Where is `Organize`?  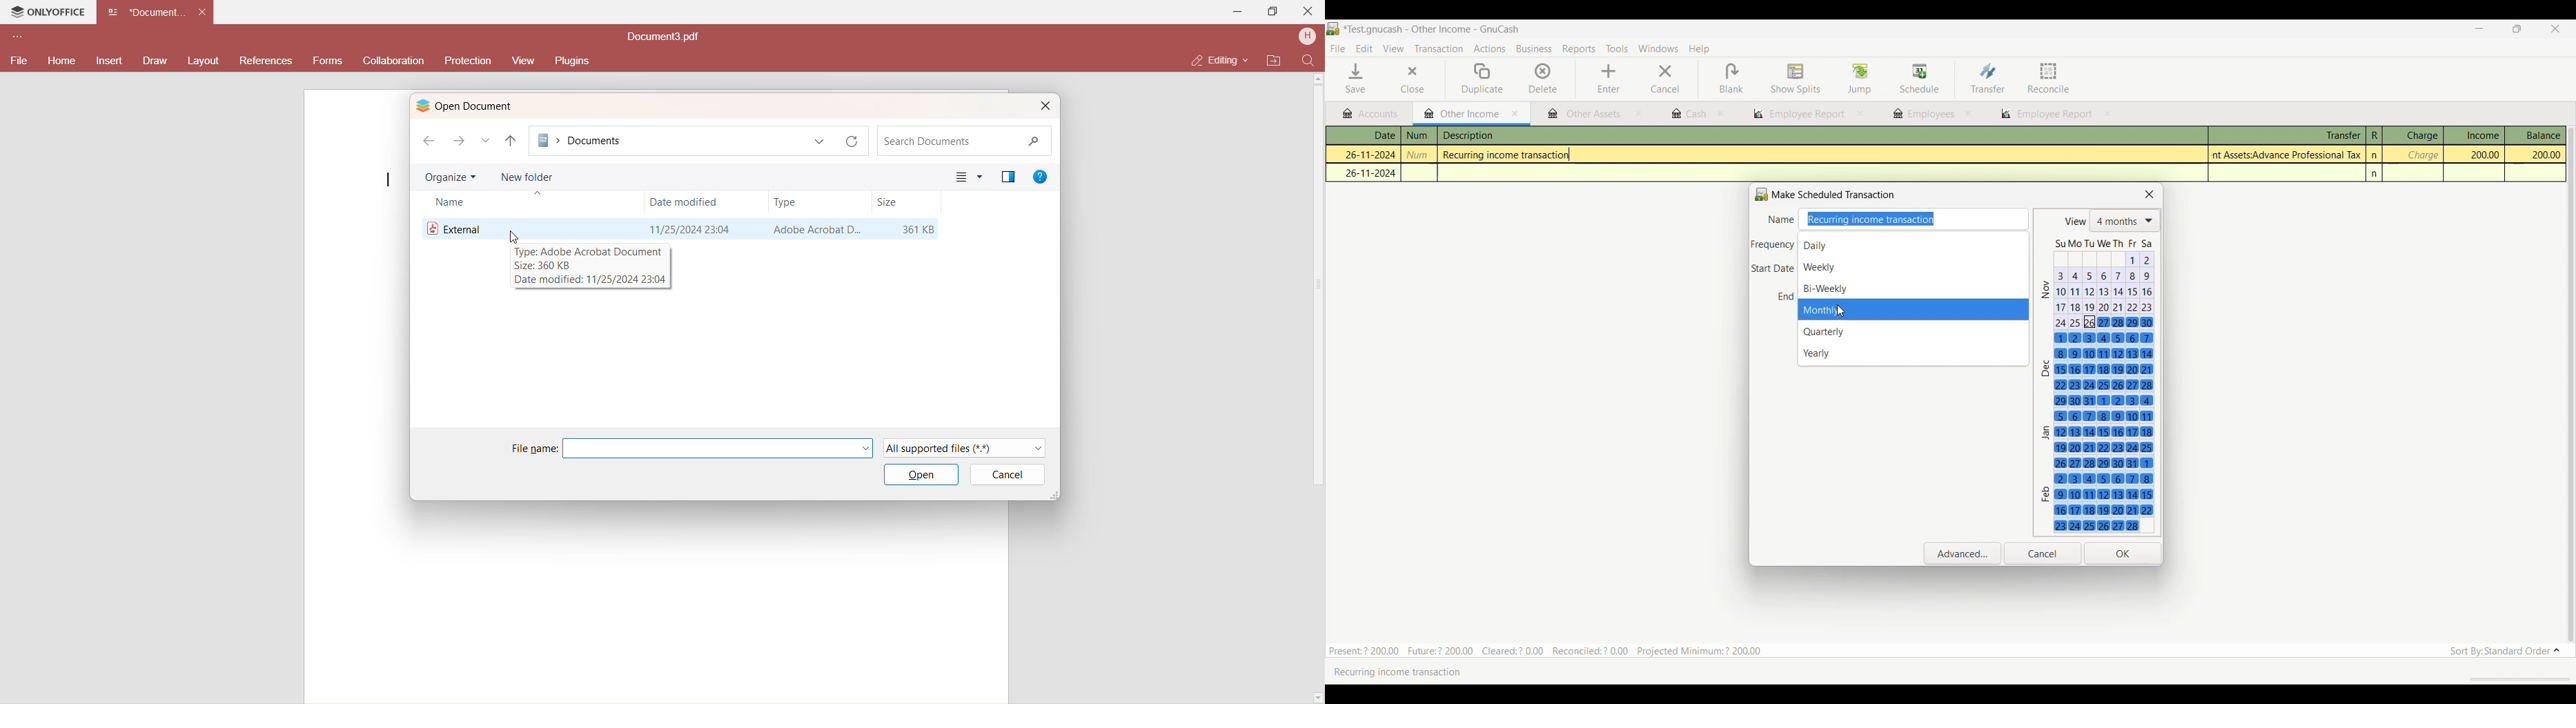 Organize is located at coordinates (450, 177).